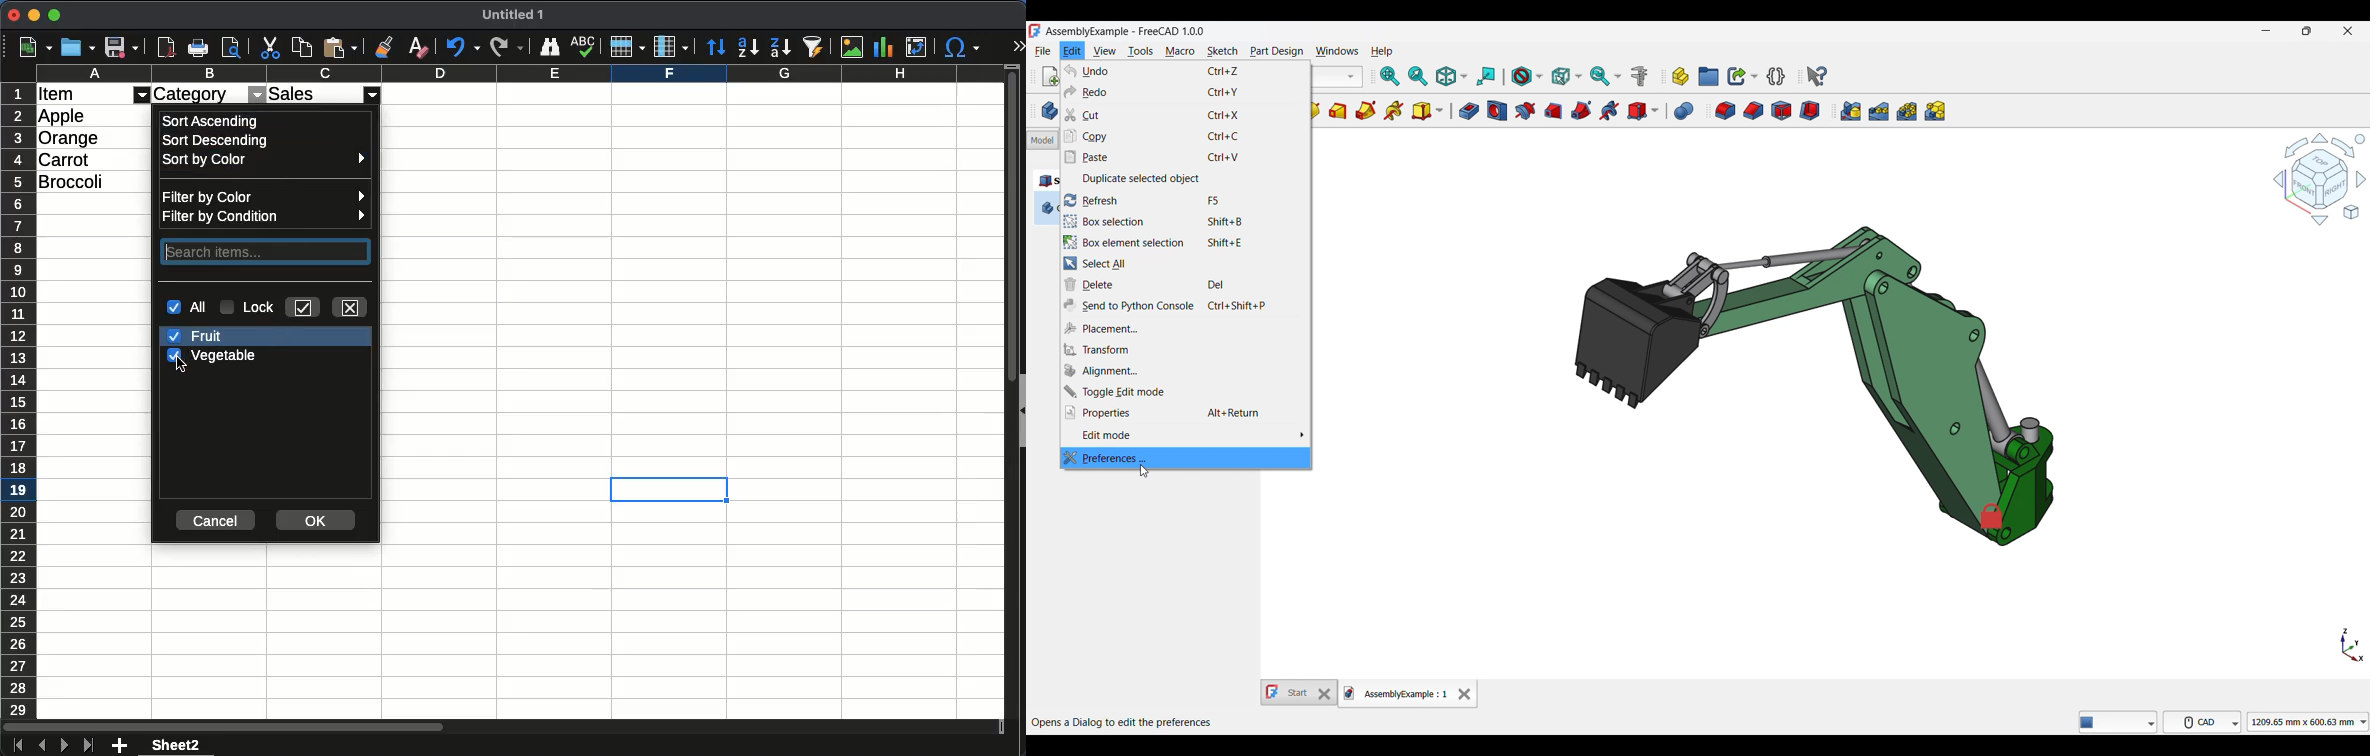  Describe the element at coordinates (584, 47) in the screenshot. I see `spelling` at that location.